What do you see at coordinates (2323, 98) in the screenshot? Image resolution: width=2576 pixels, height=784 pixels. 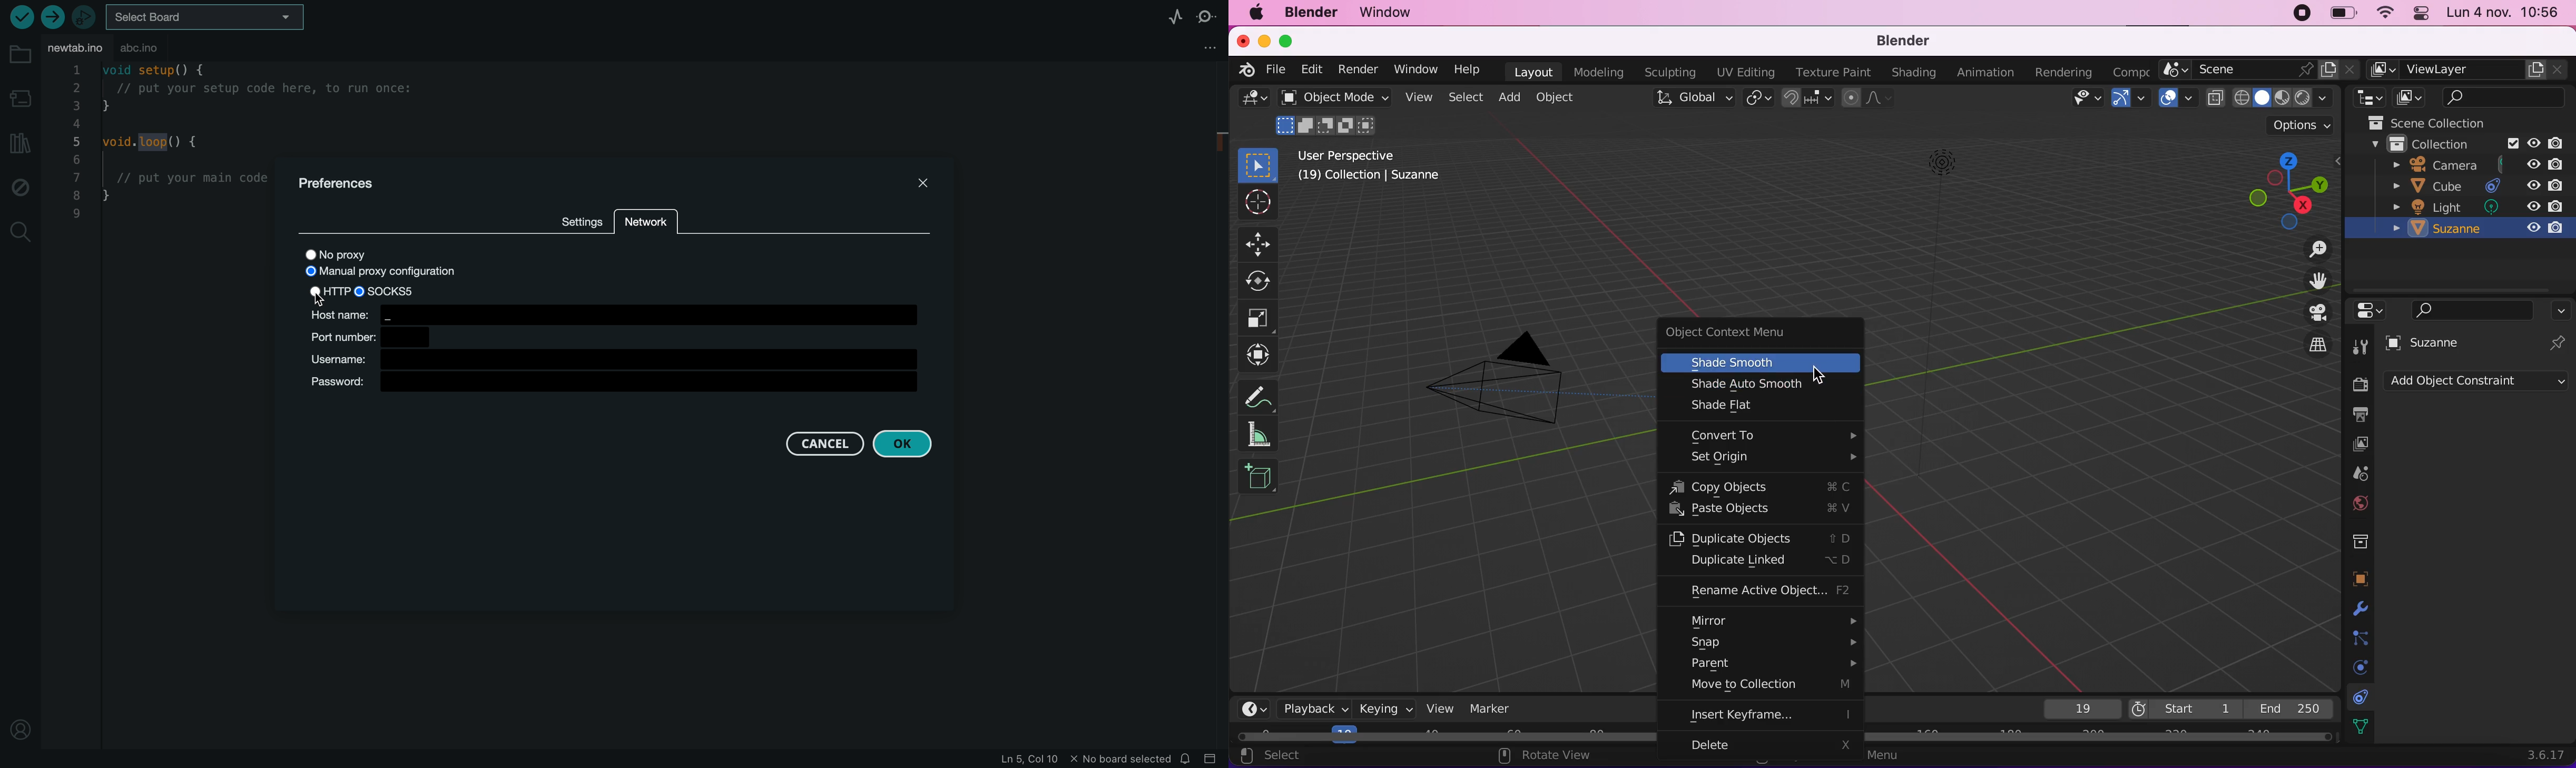 I see `shading` at bounding box center [2323, 98].